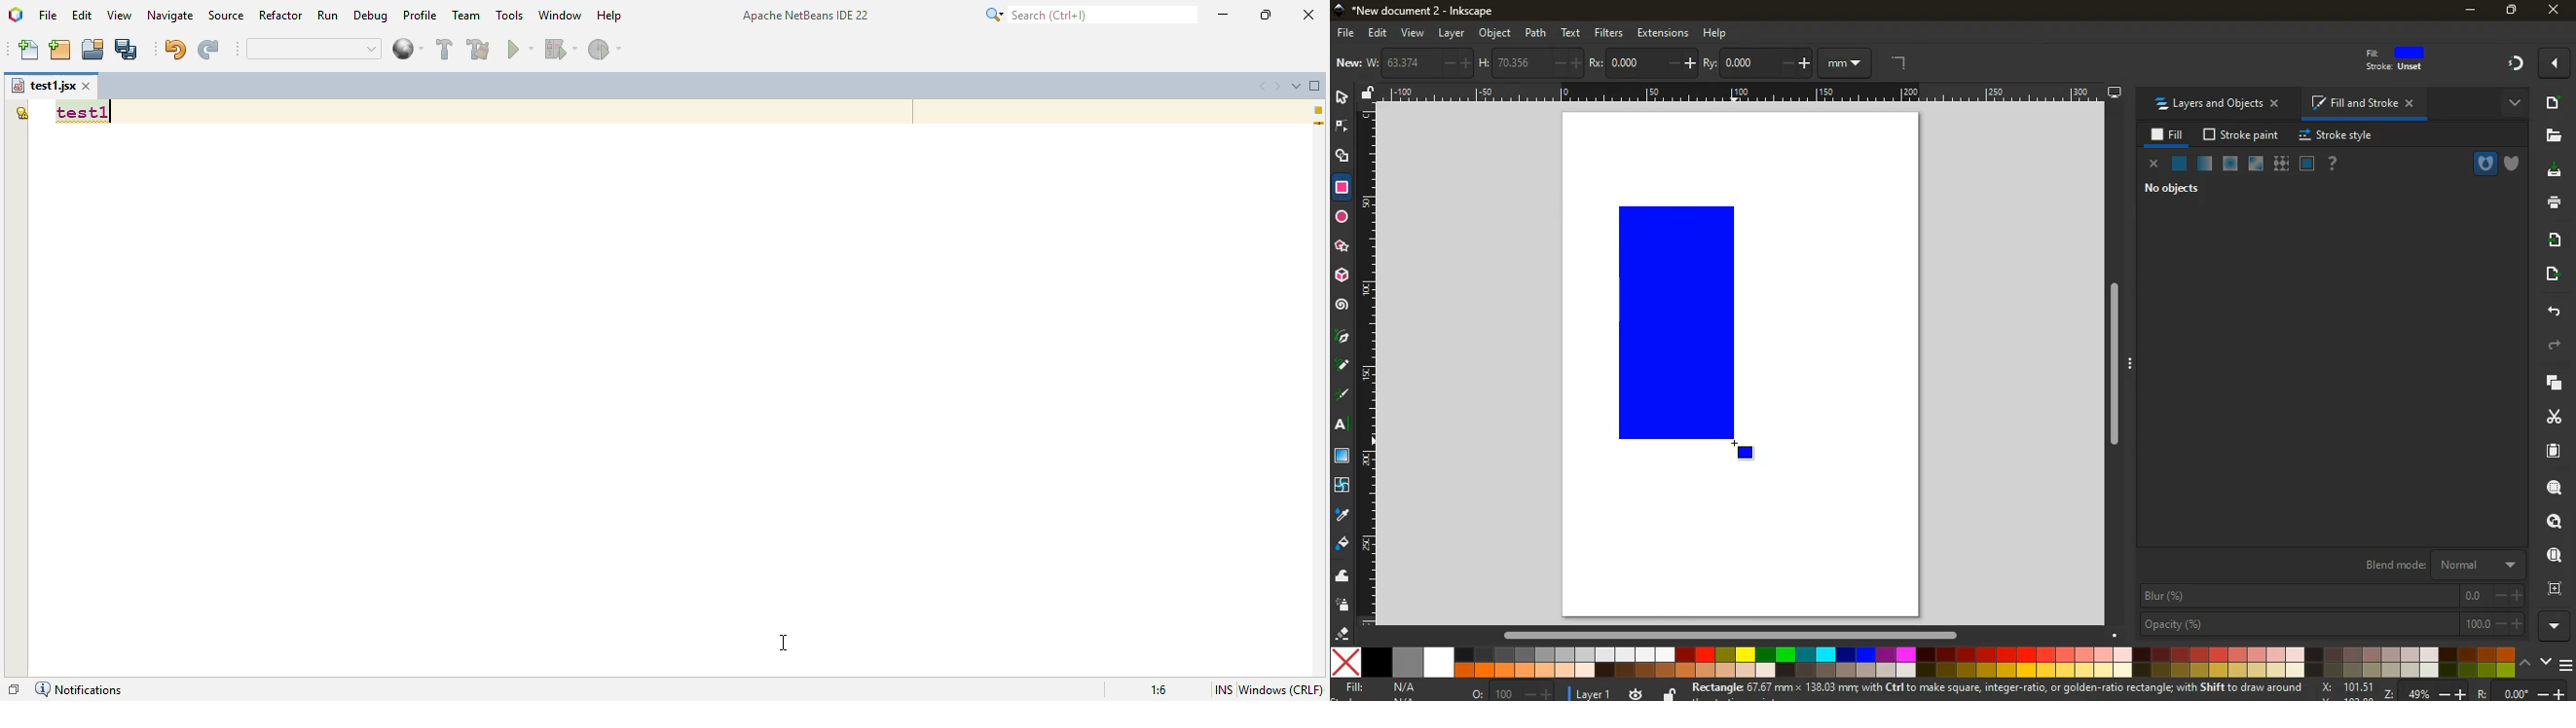 The width and height of the screenshot is (2576, 728). Describe the element at coordinates (1758, 63) in the screenshot. I see `ry` at that location.